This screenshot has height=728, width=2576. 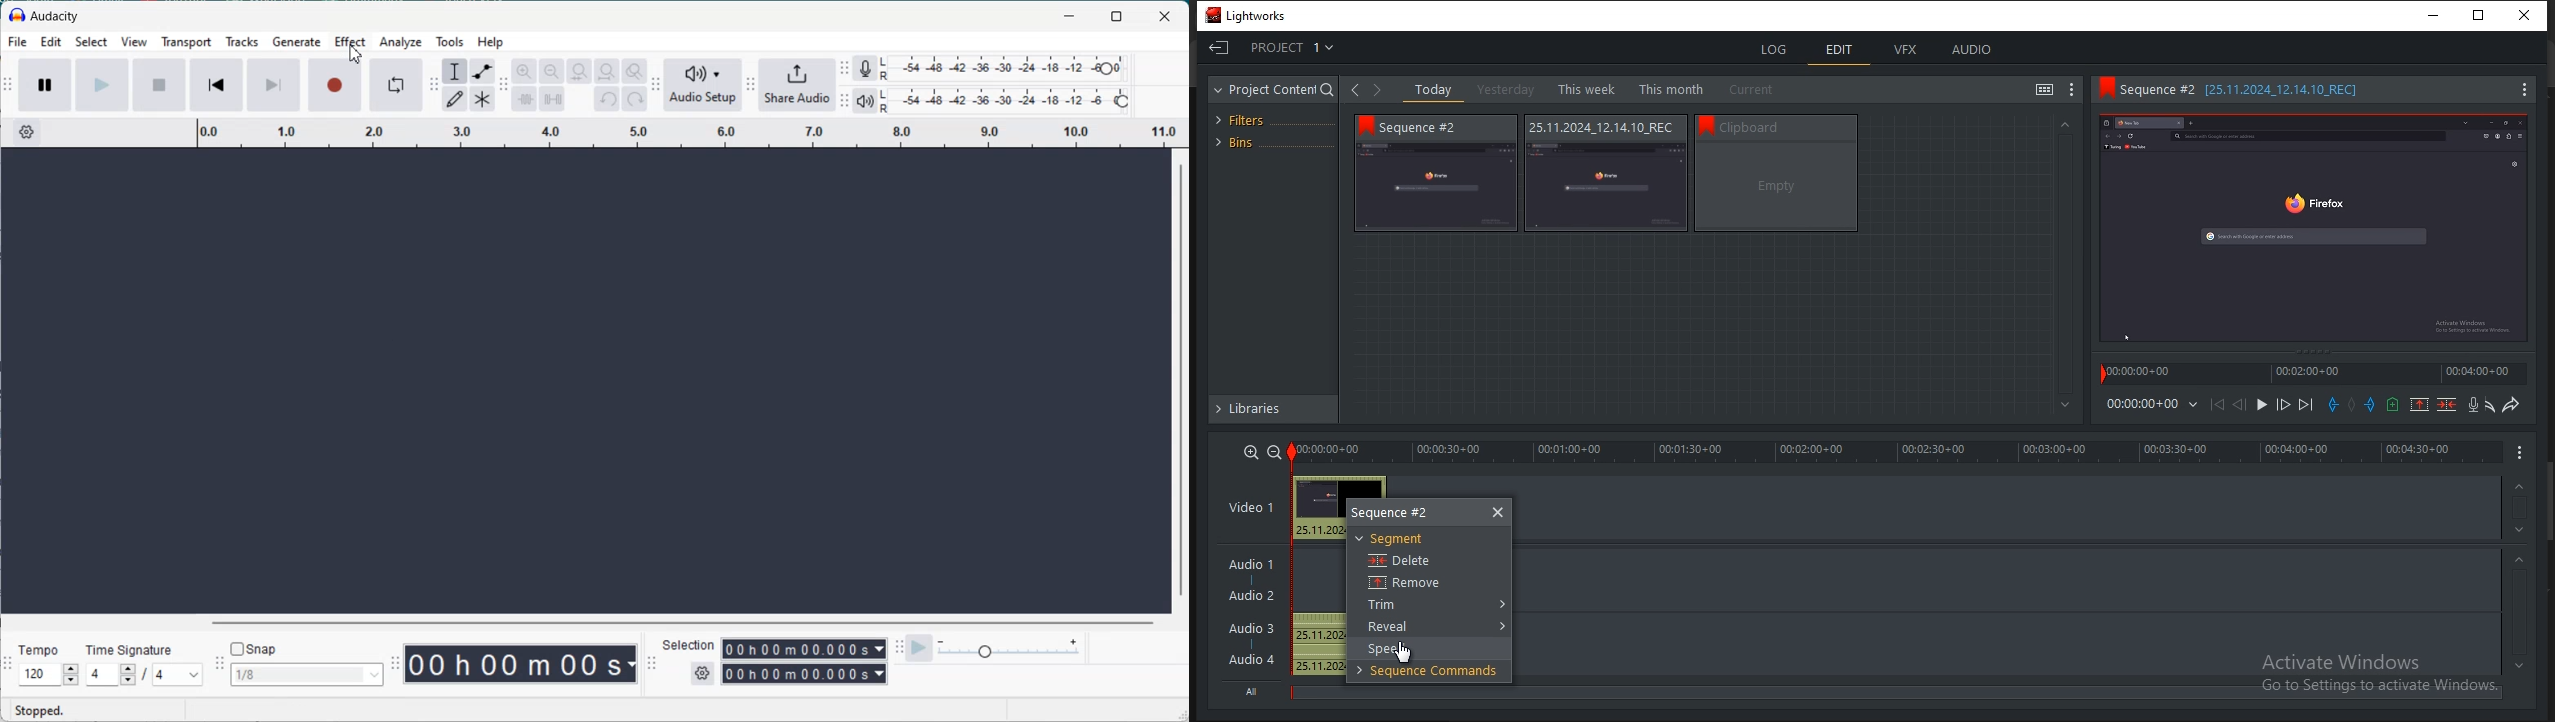 What do you see at coordinates (101, 86) in the screenshot?
I see `Play` at bounding box center [101, 86].